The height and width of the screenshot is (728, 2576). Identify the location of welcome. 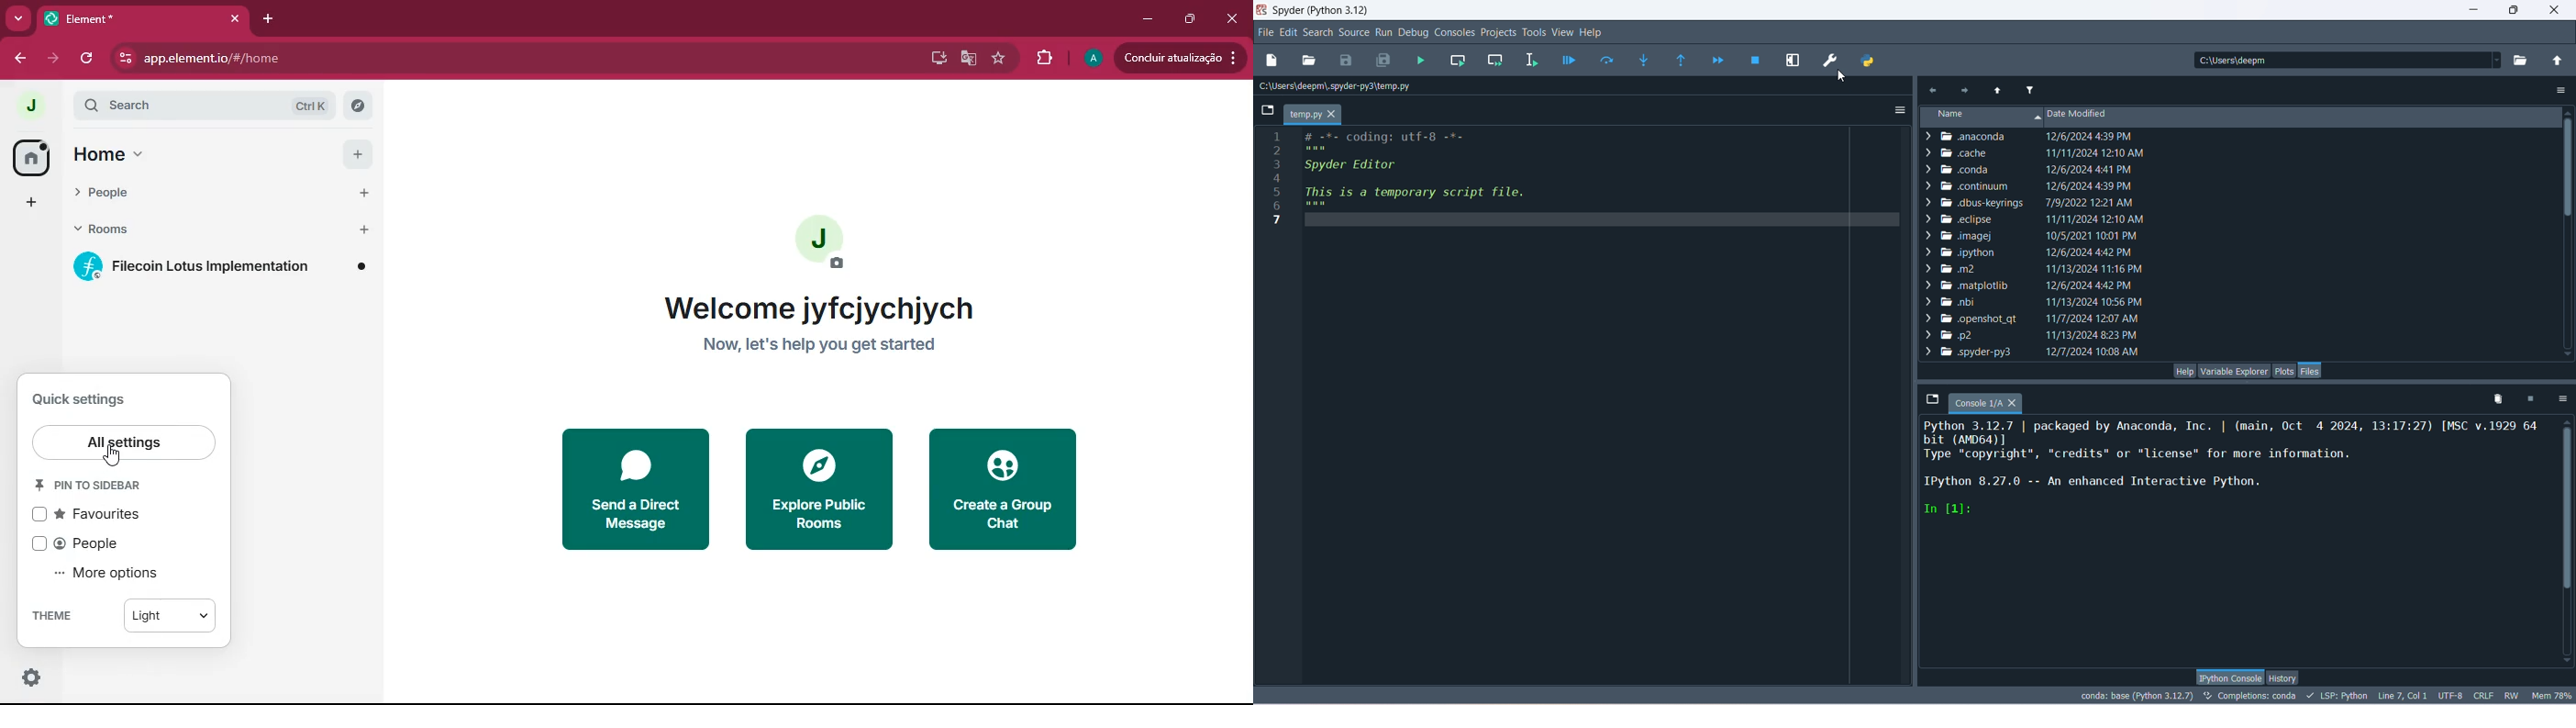
(838, 308).